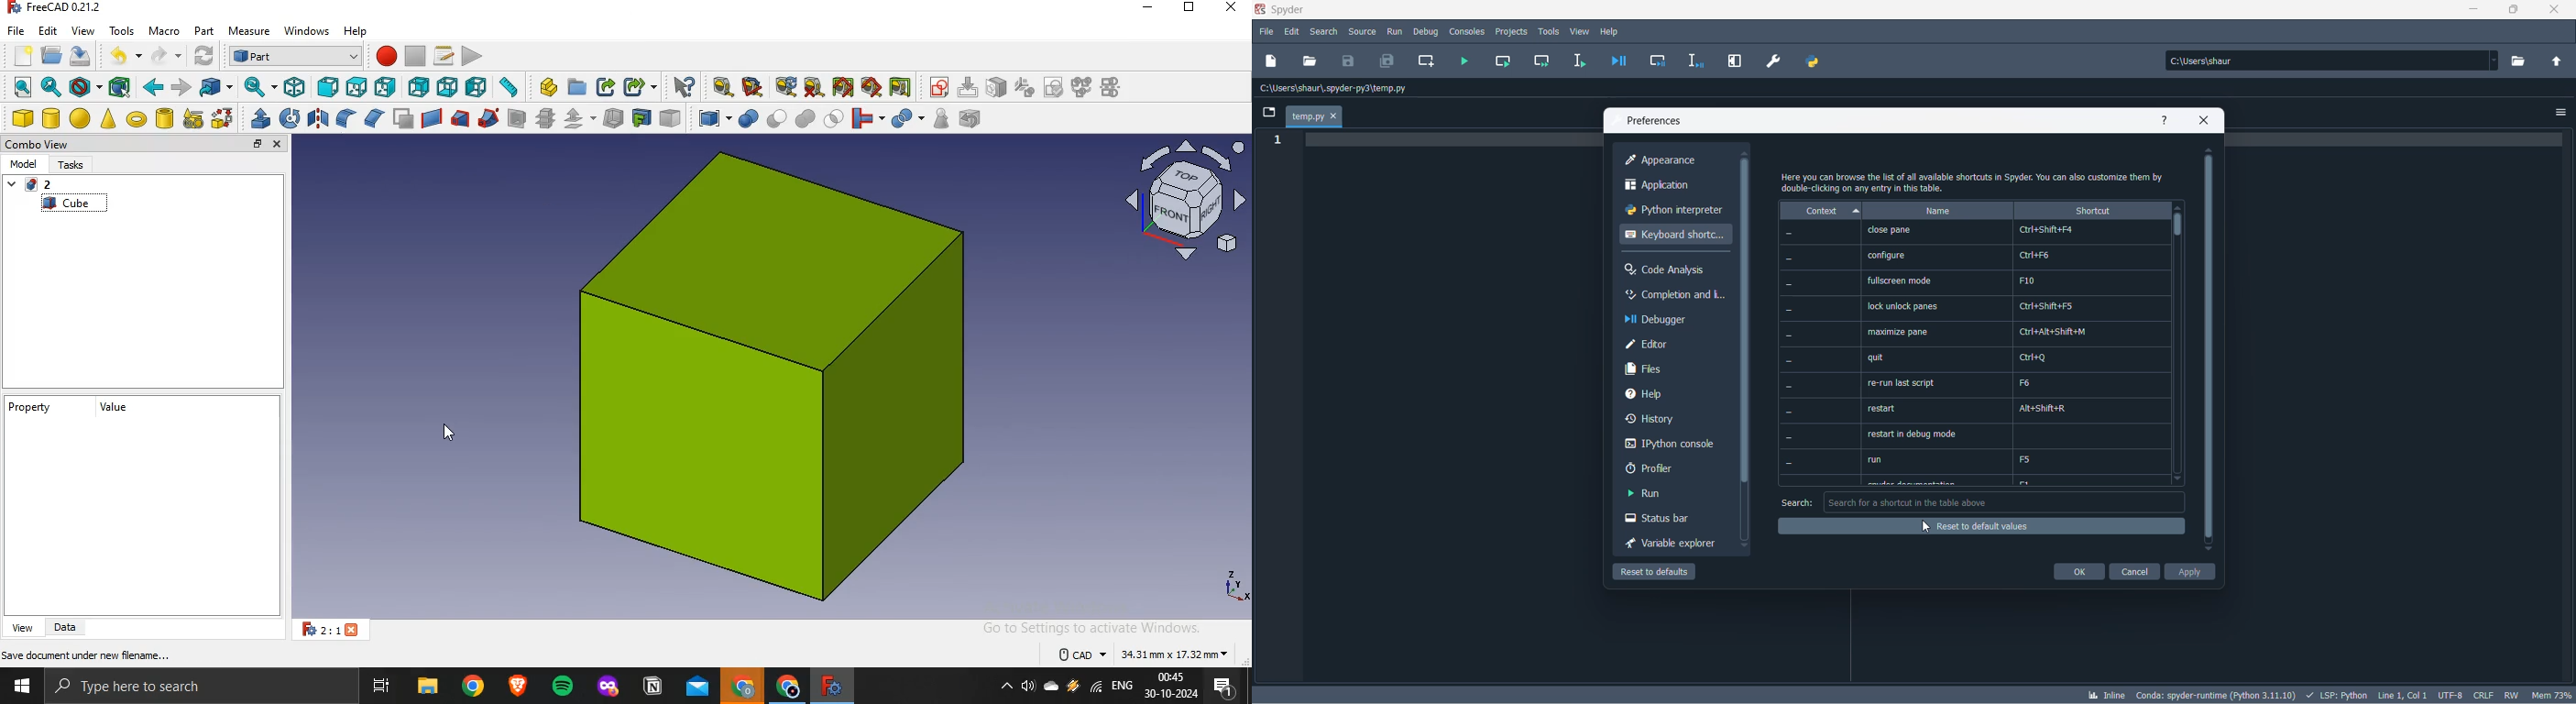 This screenshot has height=728, width=2576. What do you see at coordinates (1578, 60) in the screenshot?
I see `run selection` at bounding box center [1578, 60].